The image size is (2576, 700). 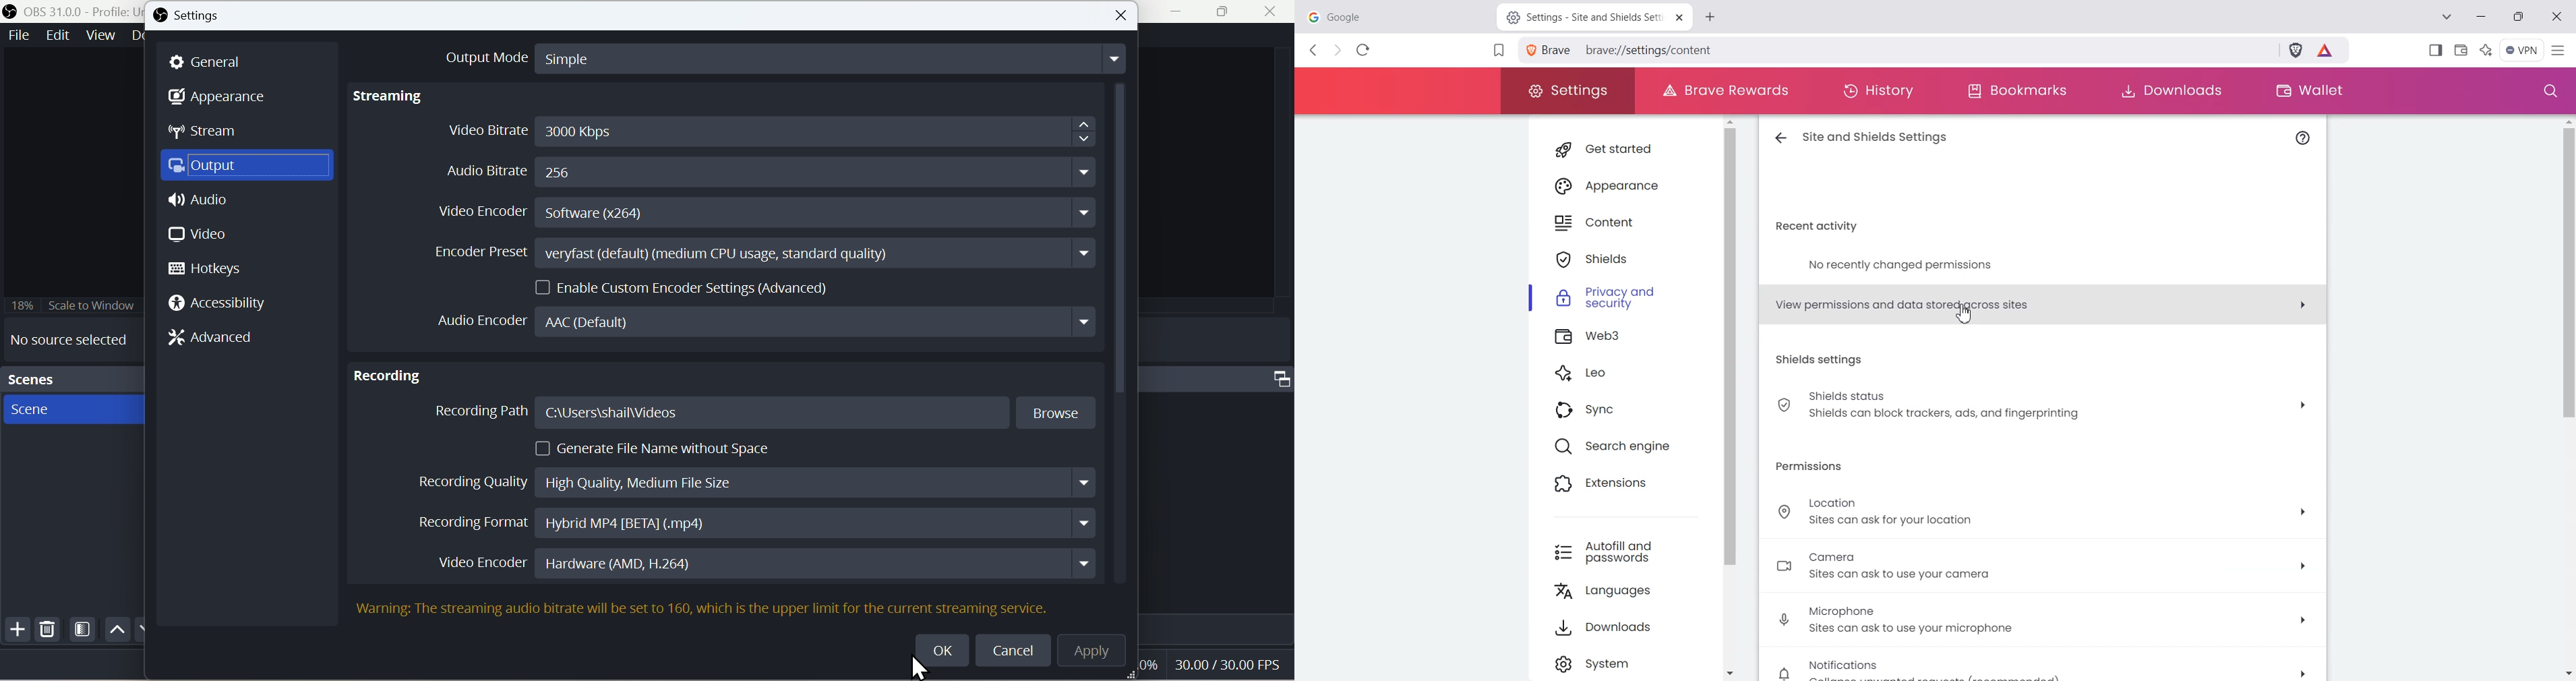 What do you see at coordinates (70, 11) in the screenshot?
I see `OBS 31.0 .0` at bounding box center [70, 11].